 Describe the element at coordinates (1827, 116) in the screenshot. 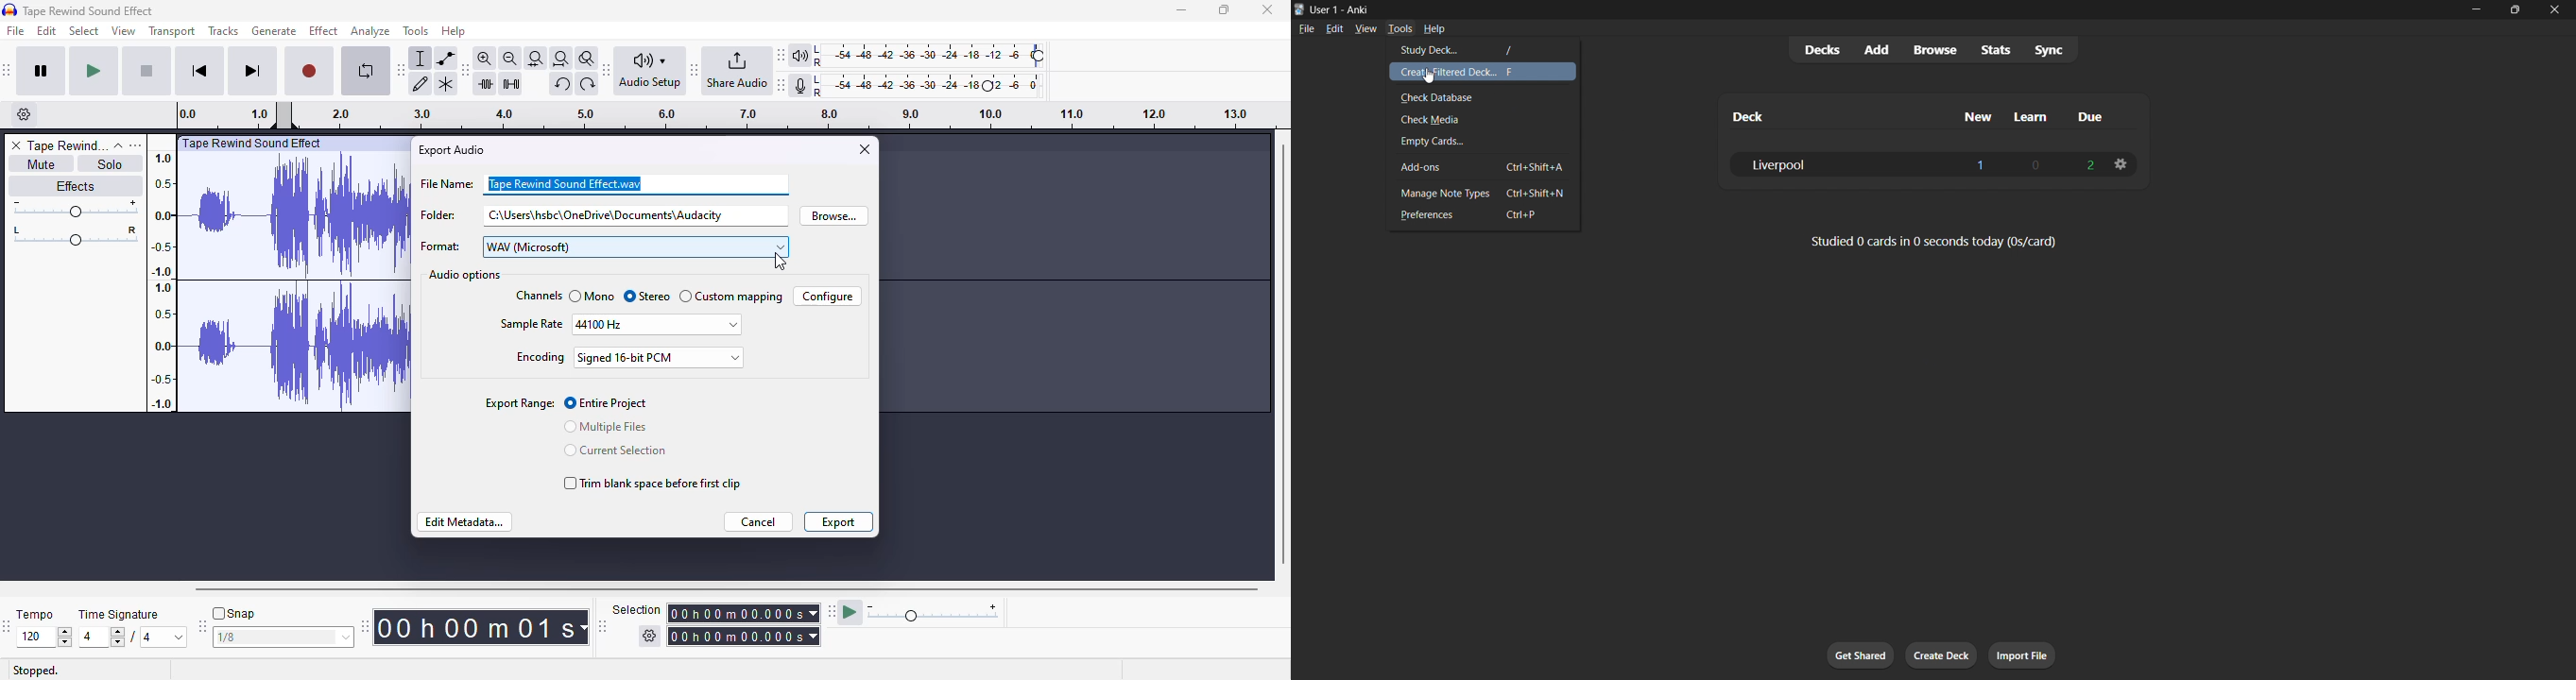

I see `deck column` at that location.